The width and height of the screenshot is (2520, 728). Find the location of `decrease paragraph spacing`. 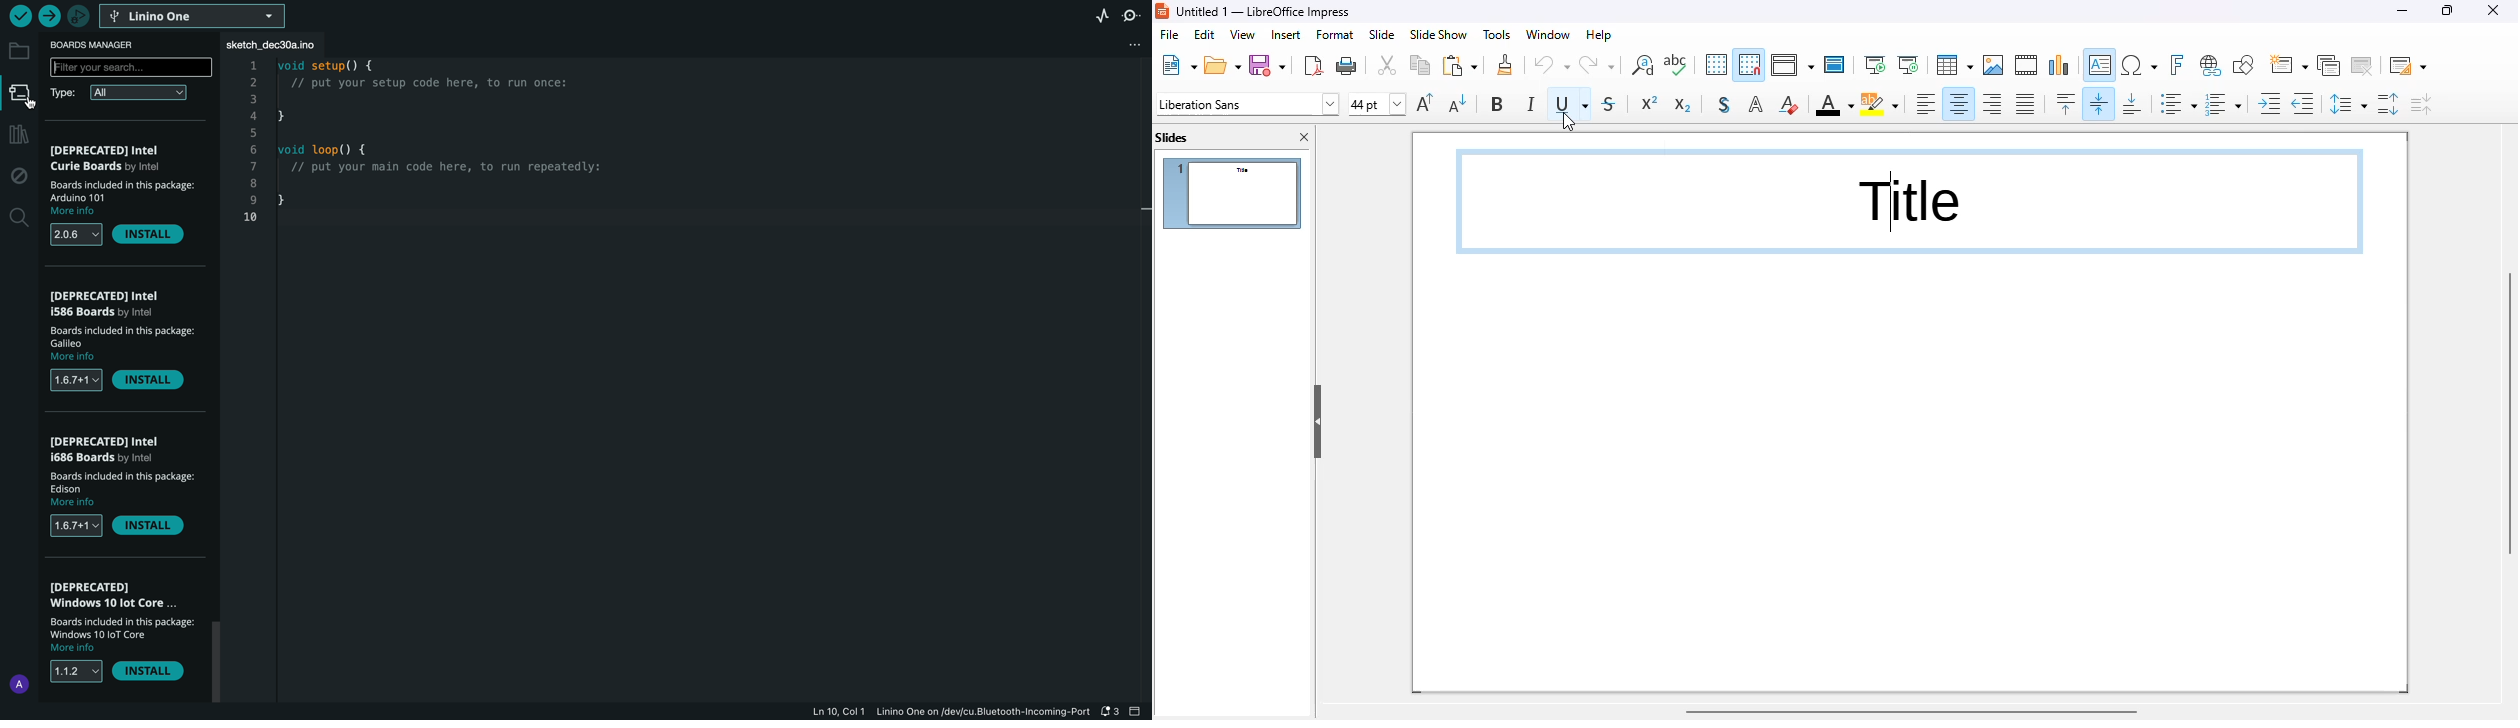

decrease paragraph spacing is located at coordinates (2422, 105).